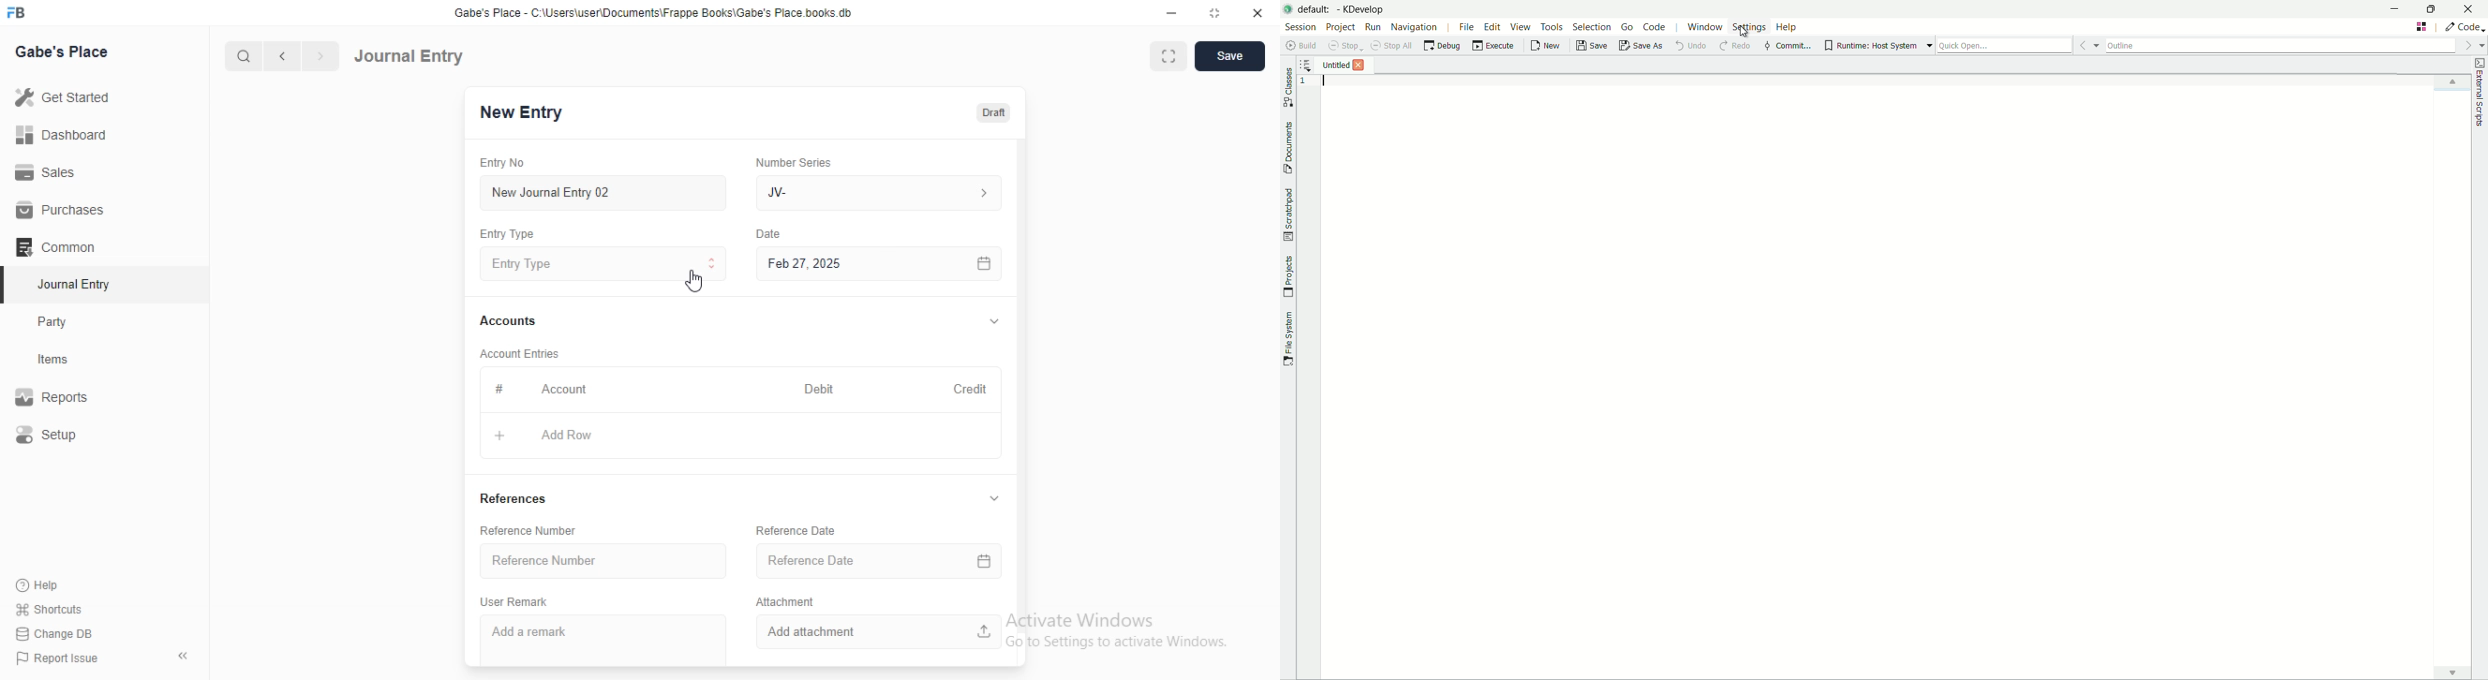 This screenshot has width=2492, height=700. What do you see at coordinates (1307, 65) in the screenshot?
I see `show sorted list of opened documents` at bounding box center [1307, 65].